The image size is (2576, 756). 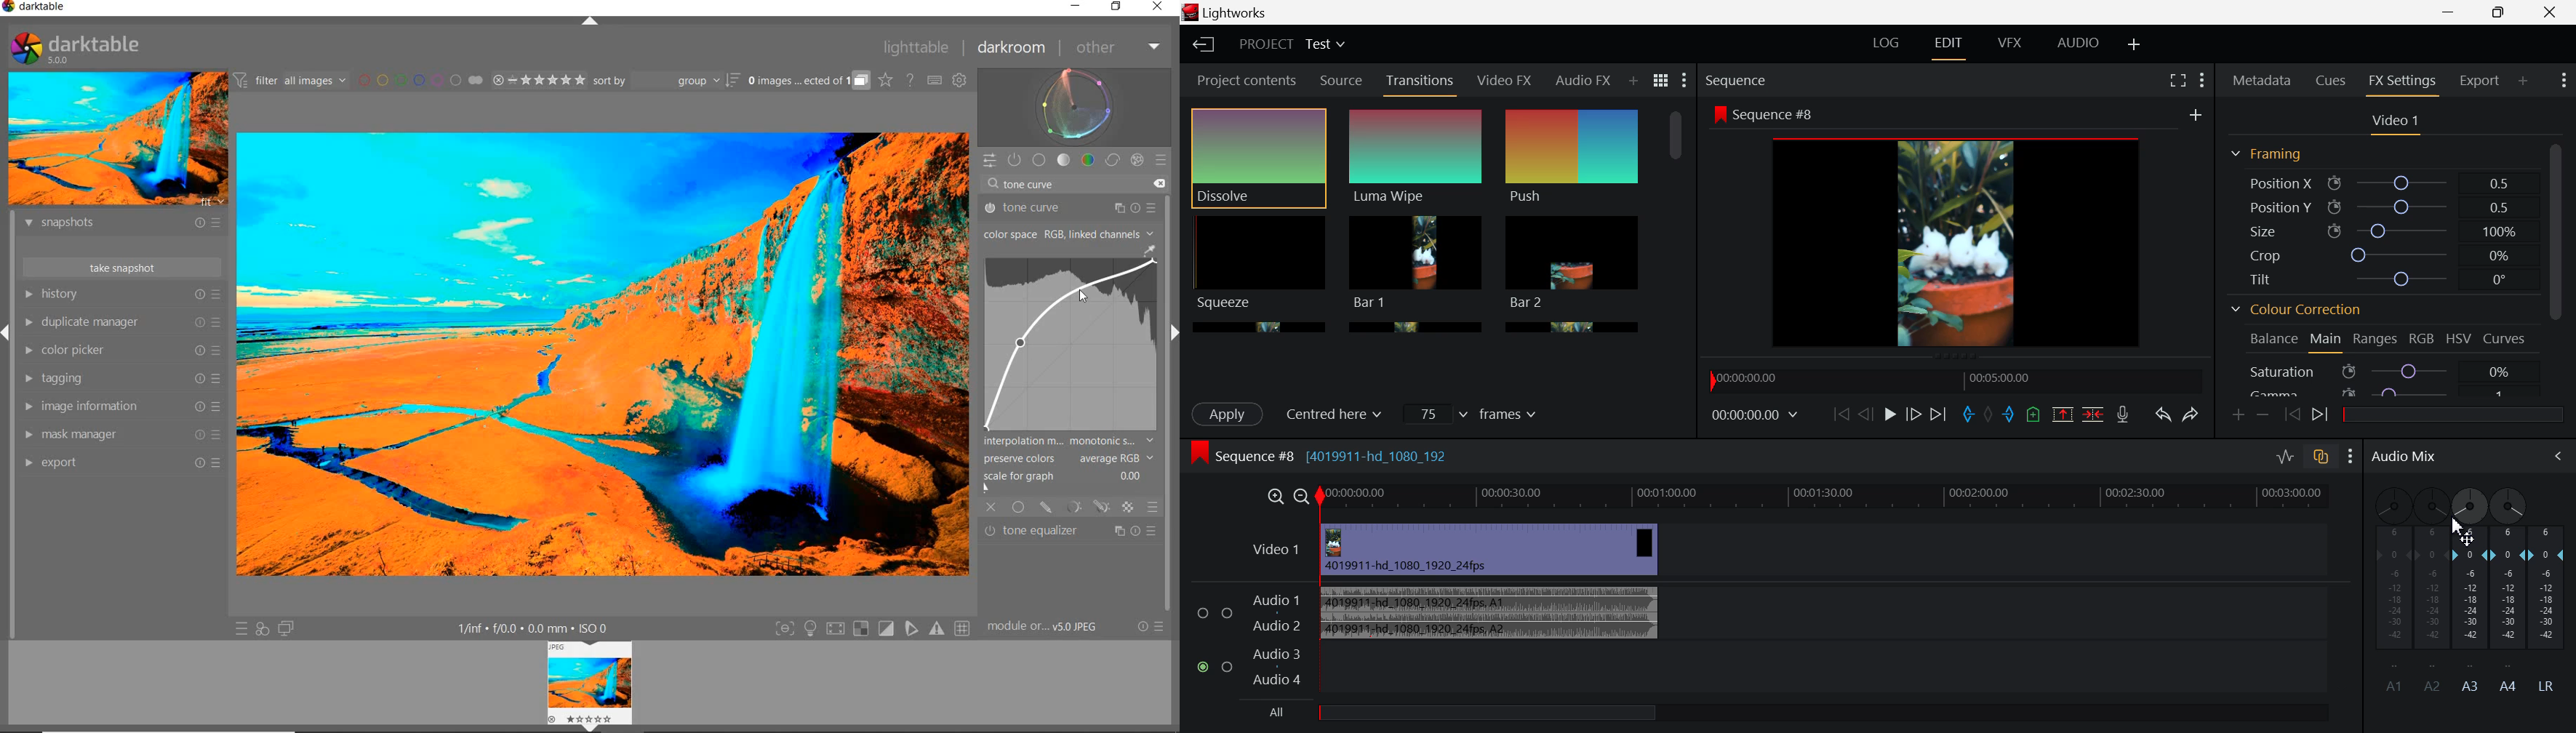 I want to click on tone, so click(x=1064, y=160).